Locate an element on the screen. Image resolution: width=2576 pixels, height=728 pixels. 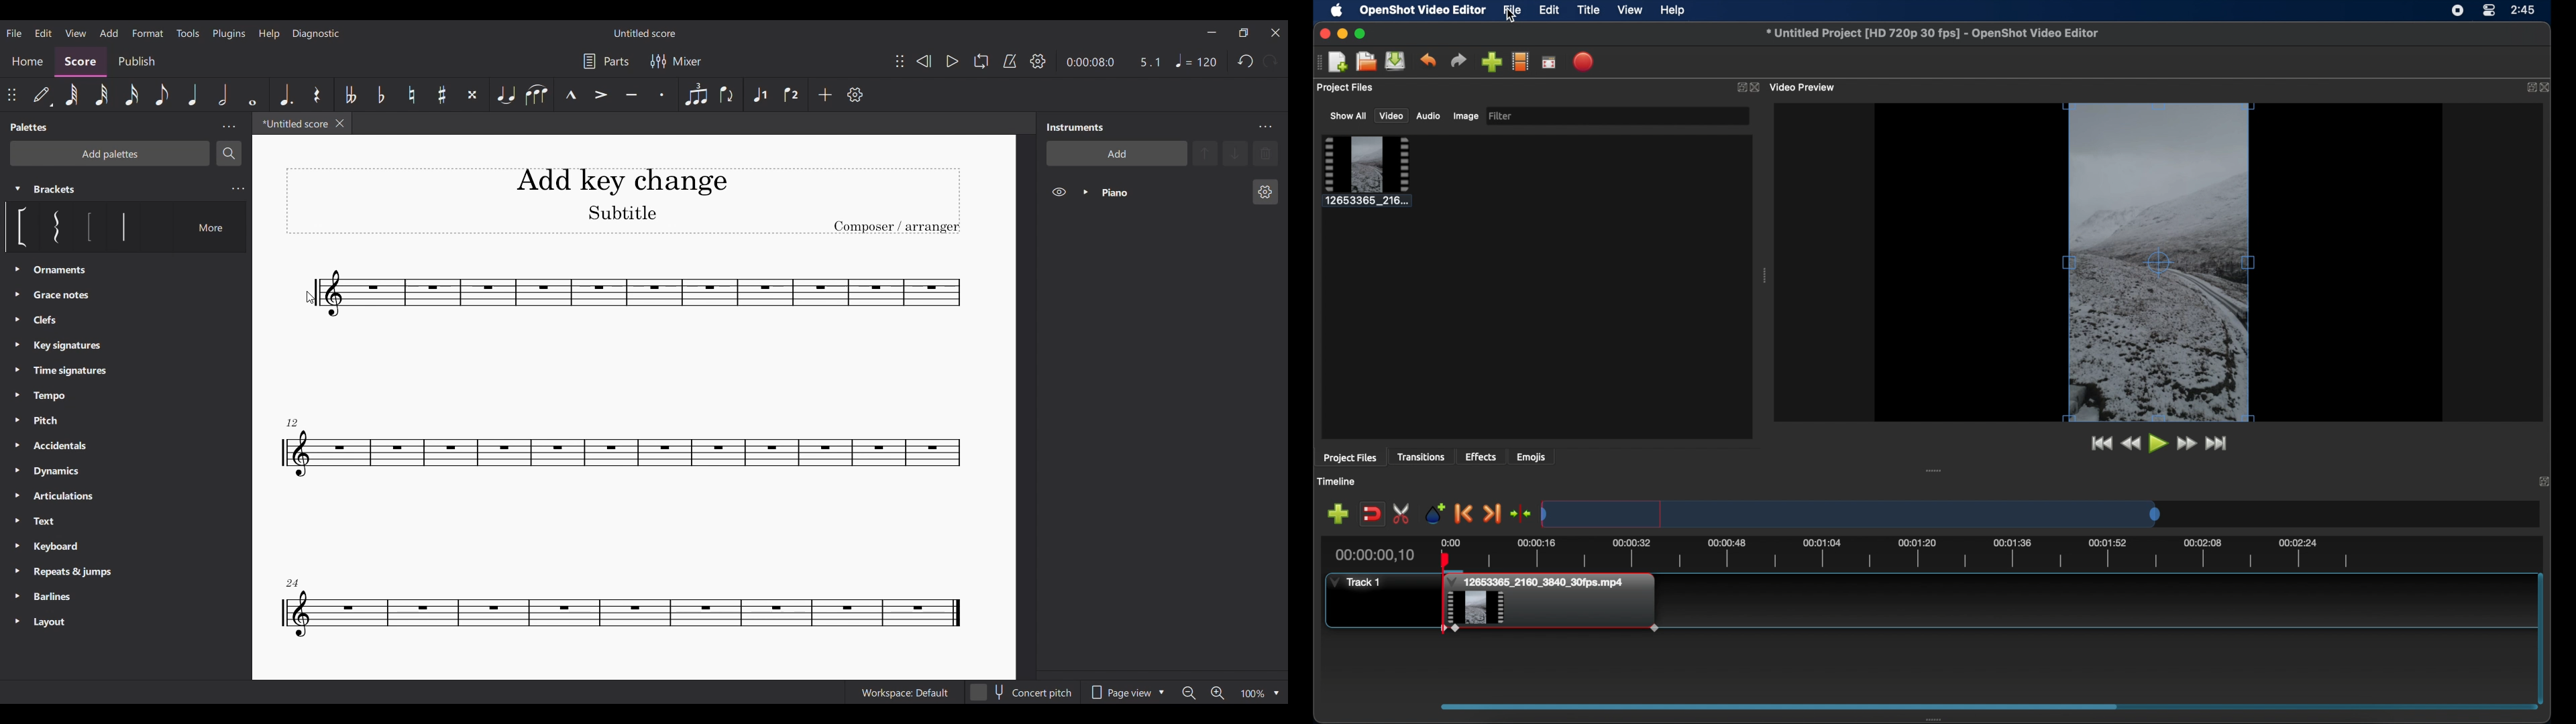
16th note is located at coordinates (131, 95).